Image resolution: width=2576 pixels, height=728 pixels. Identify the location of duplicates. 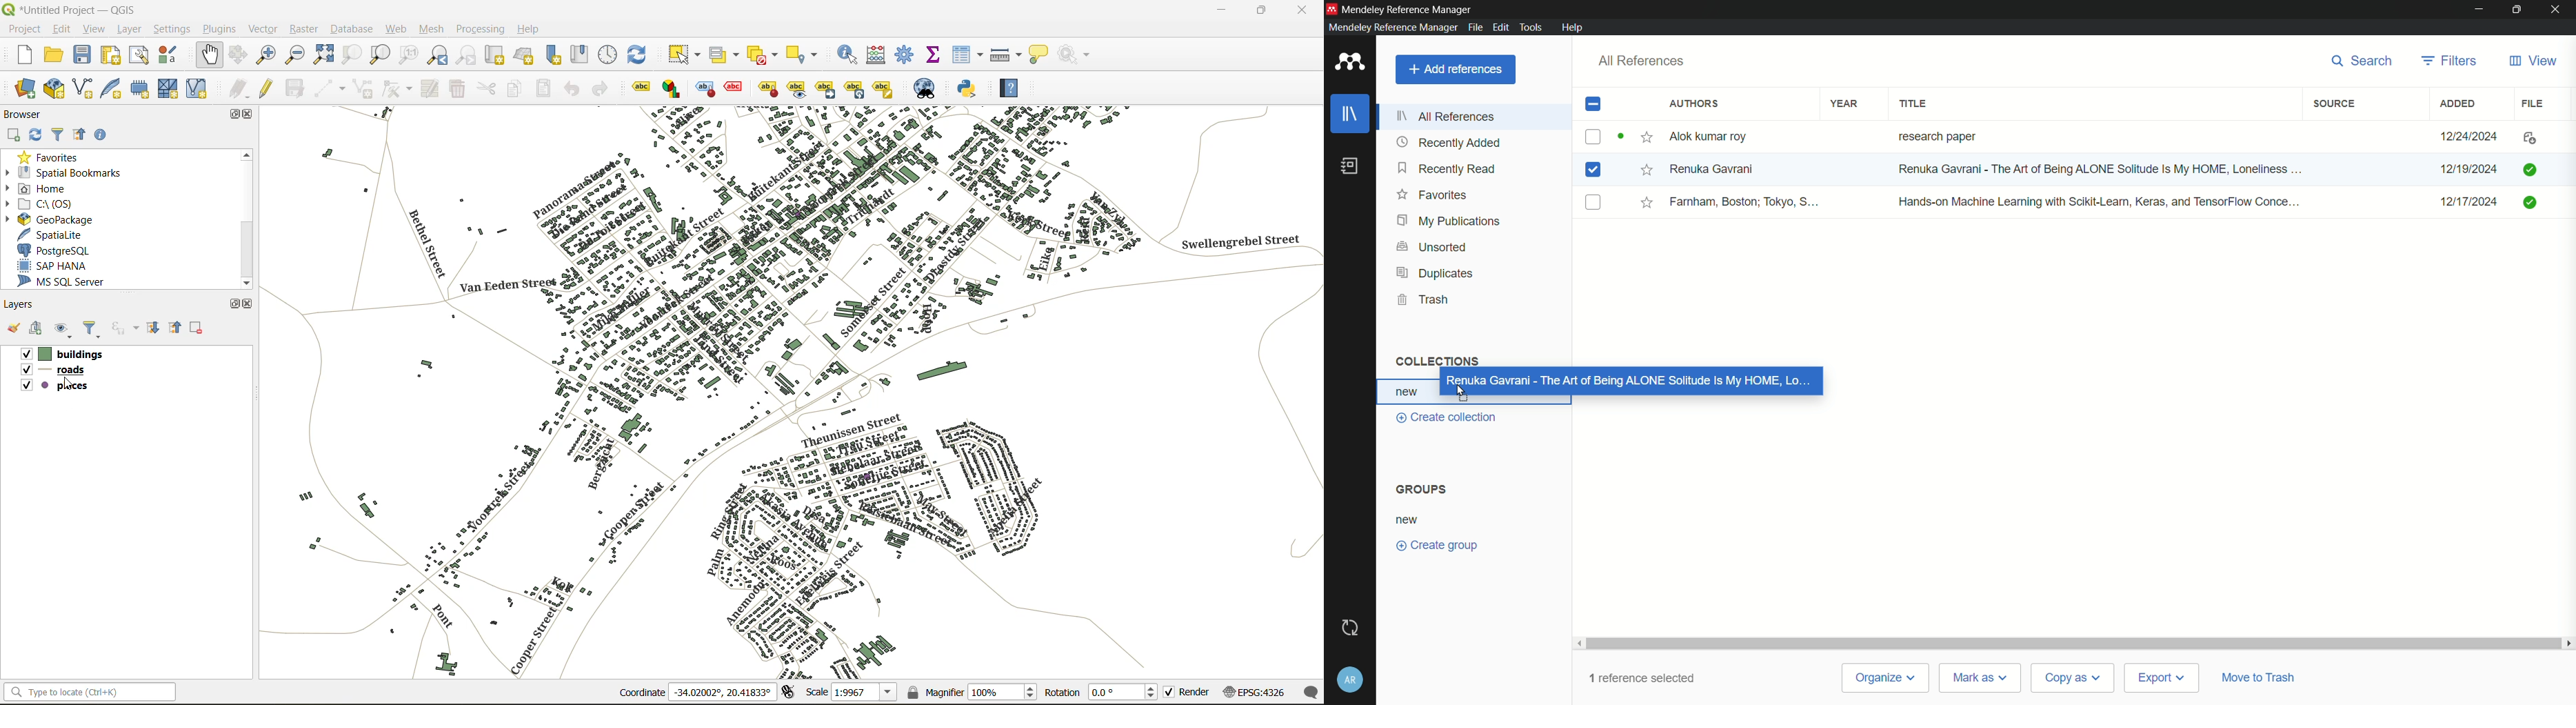
(1434, 273).